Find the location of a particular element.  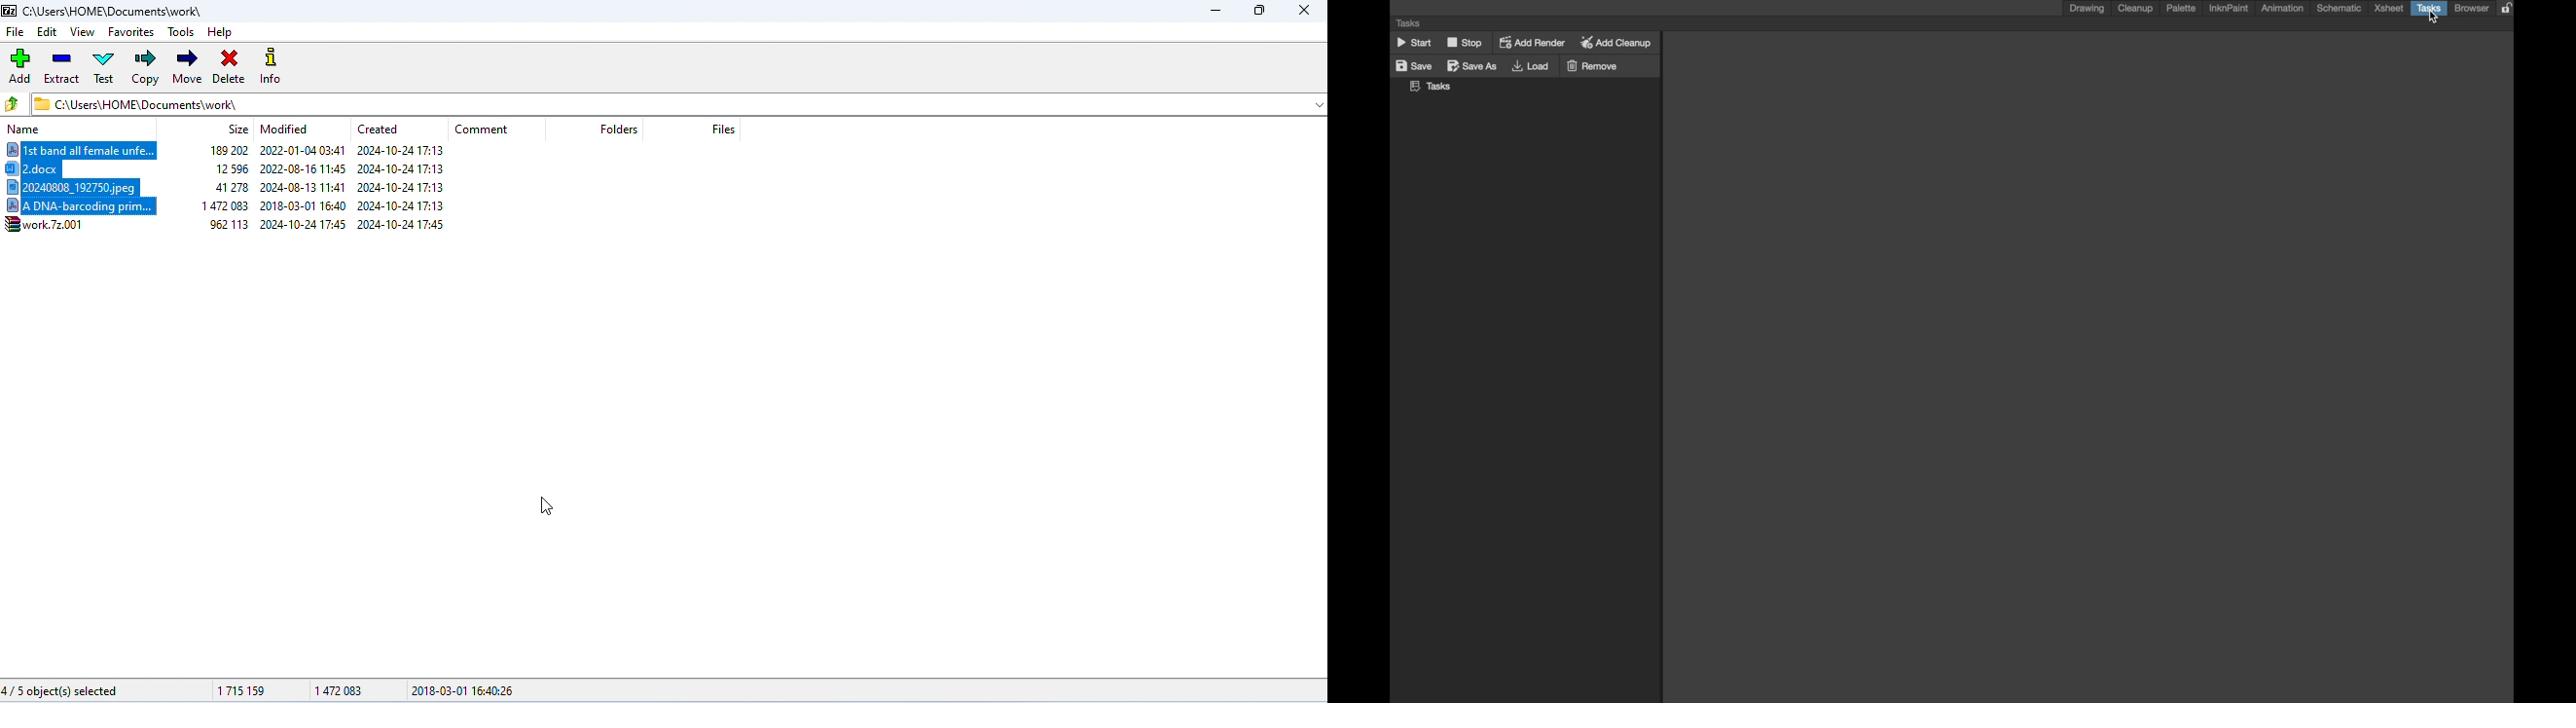

tasks is located at coordinates (1433, 87).